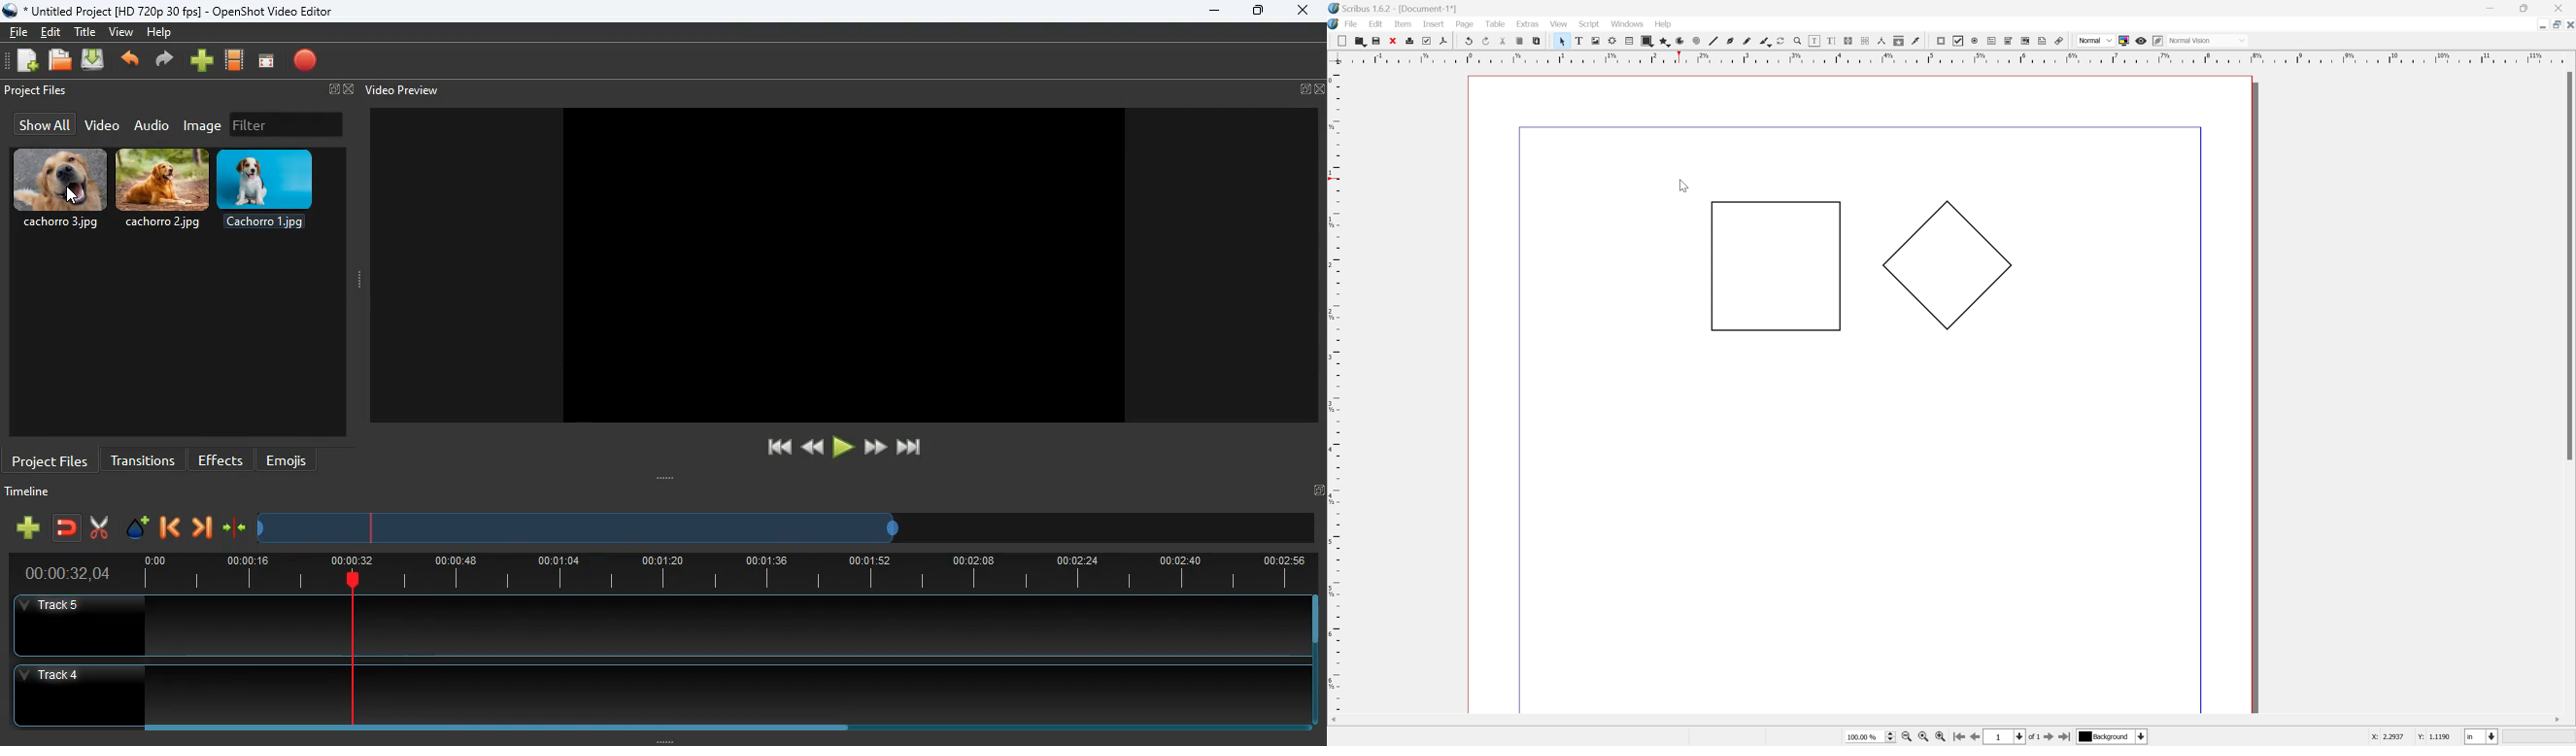 Image resolution: width=2576 pixels, height=756 pixels. Describe the element at coordinates (59, 573) in the screenshot. I see `time` at that location.